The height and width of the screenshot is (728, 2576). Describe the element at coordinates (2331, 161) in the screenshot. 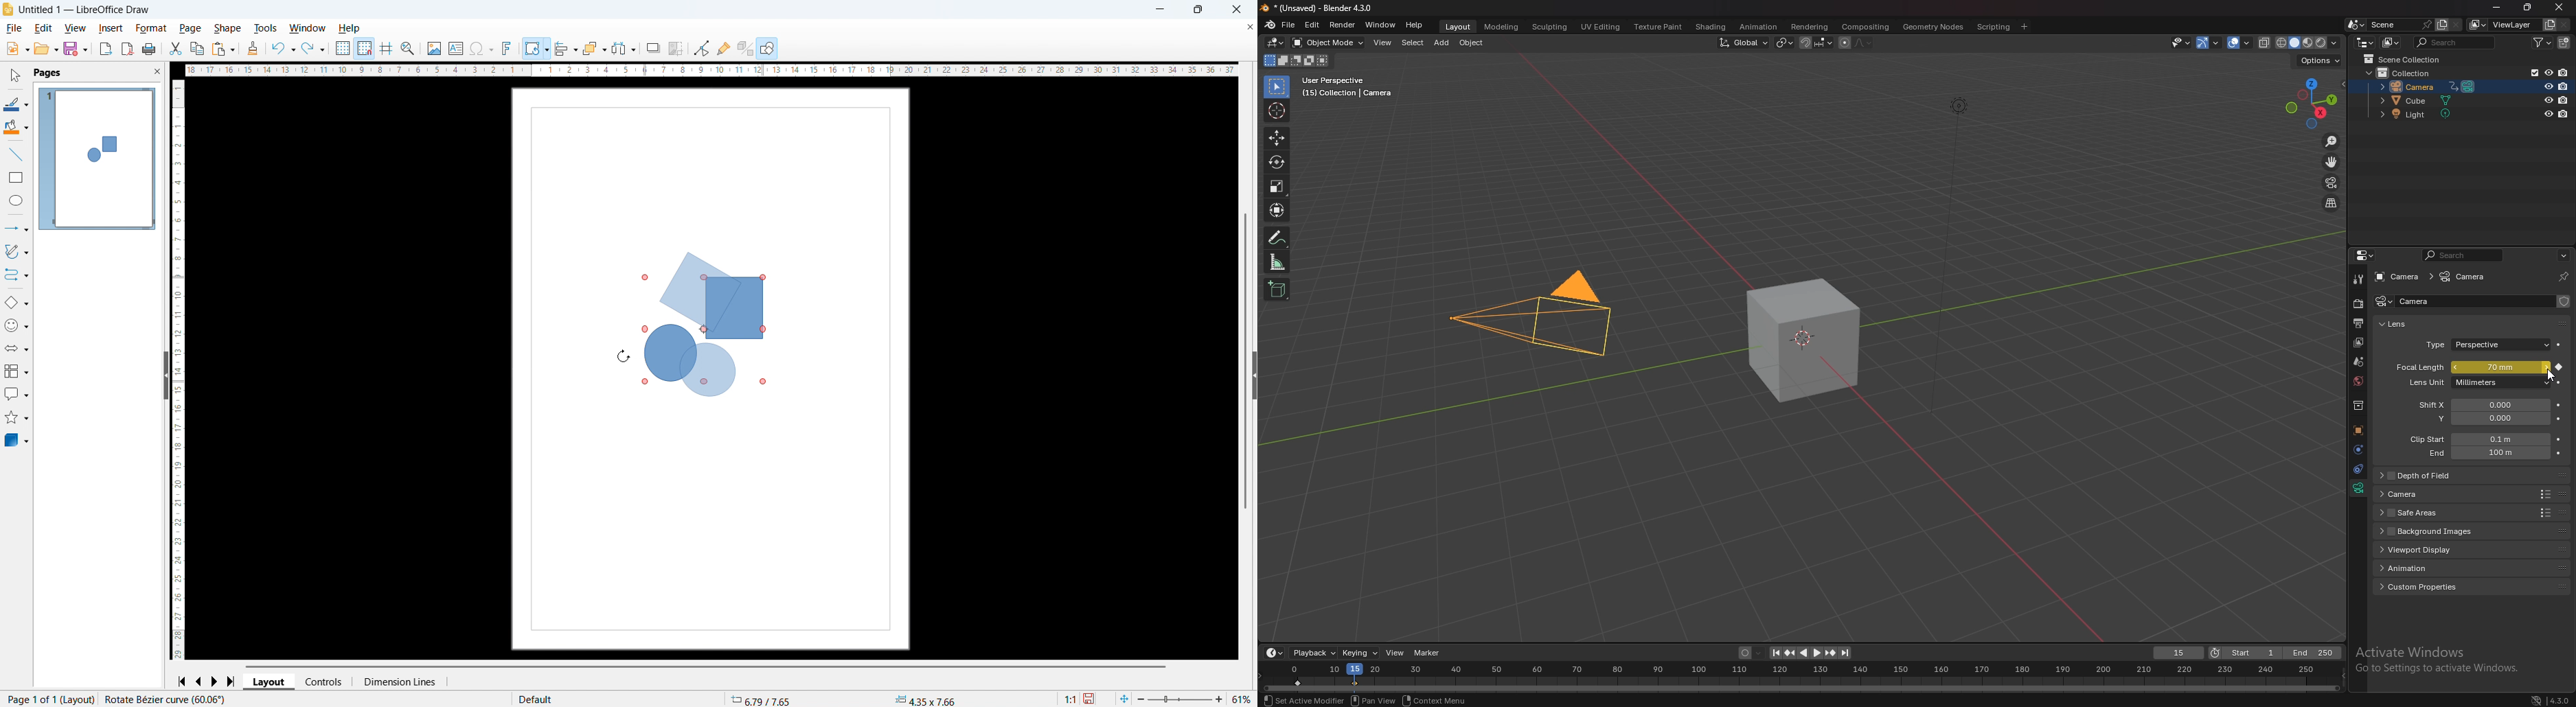

I see `move` at that location.